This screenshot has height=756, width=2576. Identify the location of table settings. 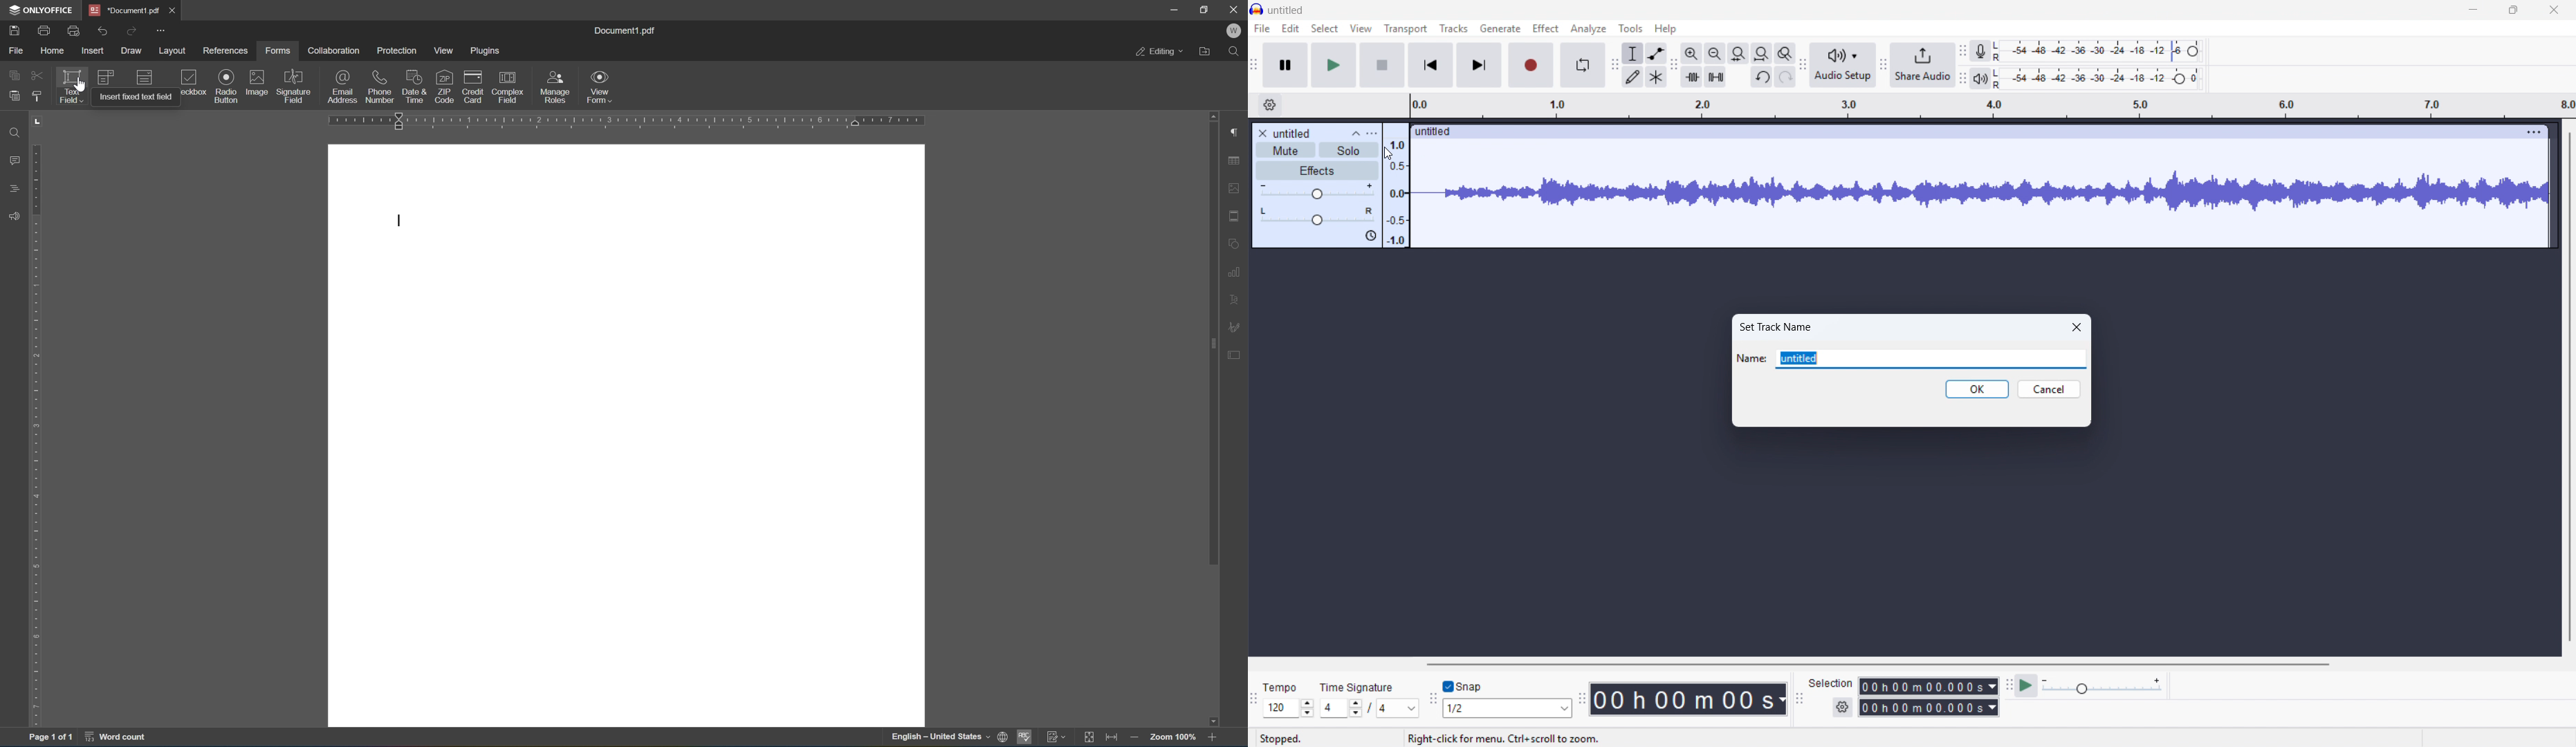
(1236, 159).